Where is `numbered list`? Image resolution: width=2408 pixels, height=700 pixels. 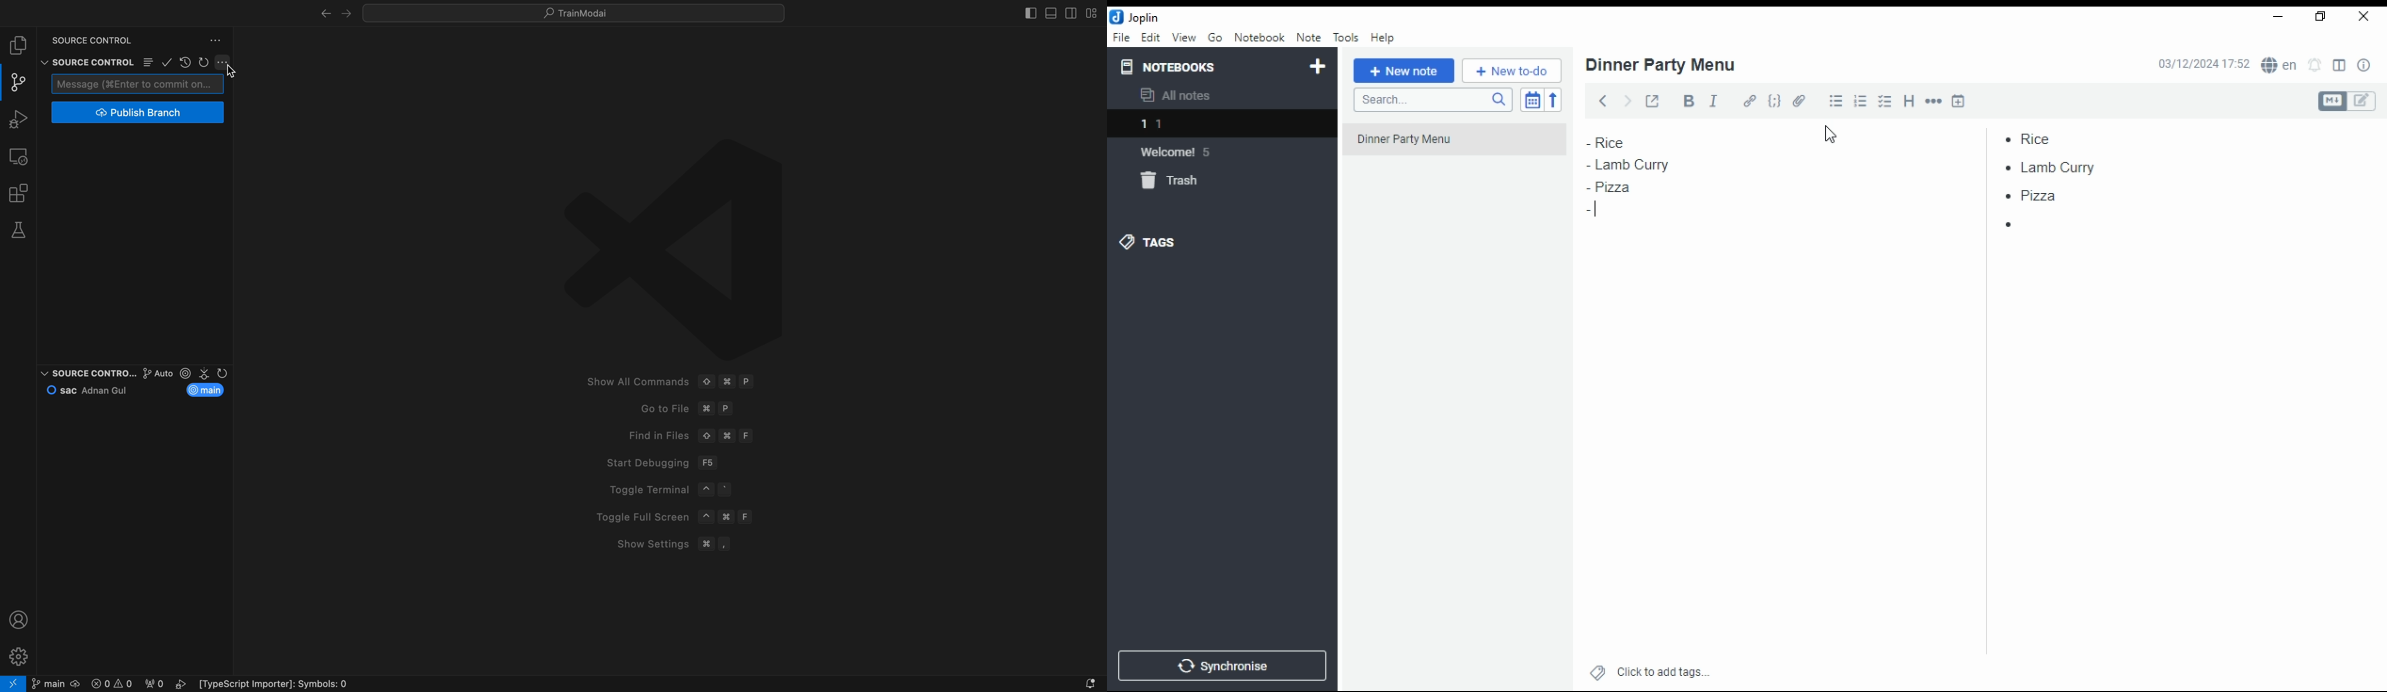
numbered list is located at coordinates (1863, 101).